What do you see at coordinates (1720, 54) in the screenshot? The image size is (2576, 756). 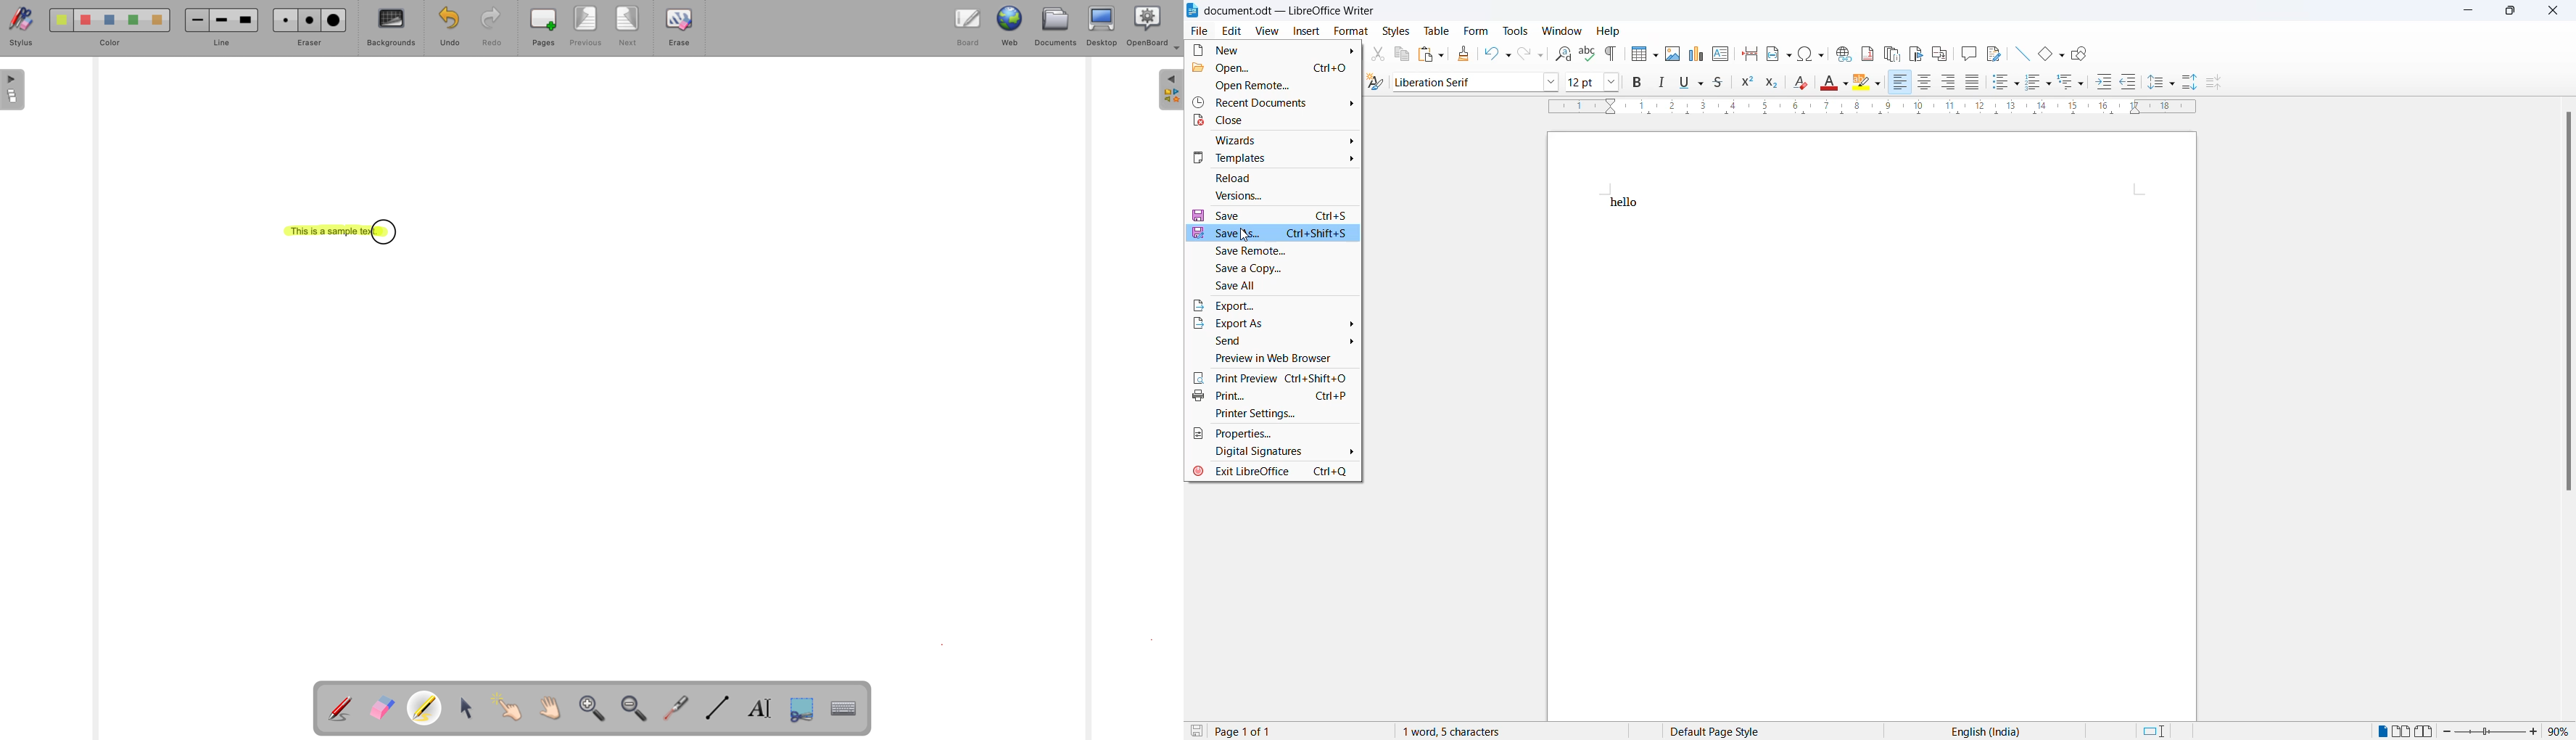 I see `Insert text` at bounding box center [1720, 54].